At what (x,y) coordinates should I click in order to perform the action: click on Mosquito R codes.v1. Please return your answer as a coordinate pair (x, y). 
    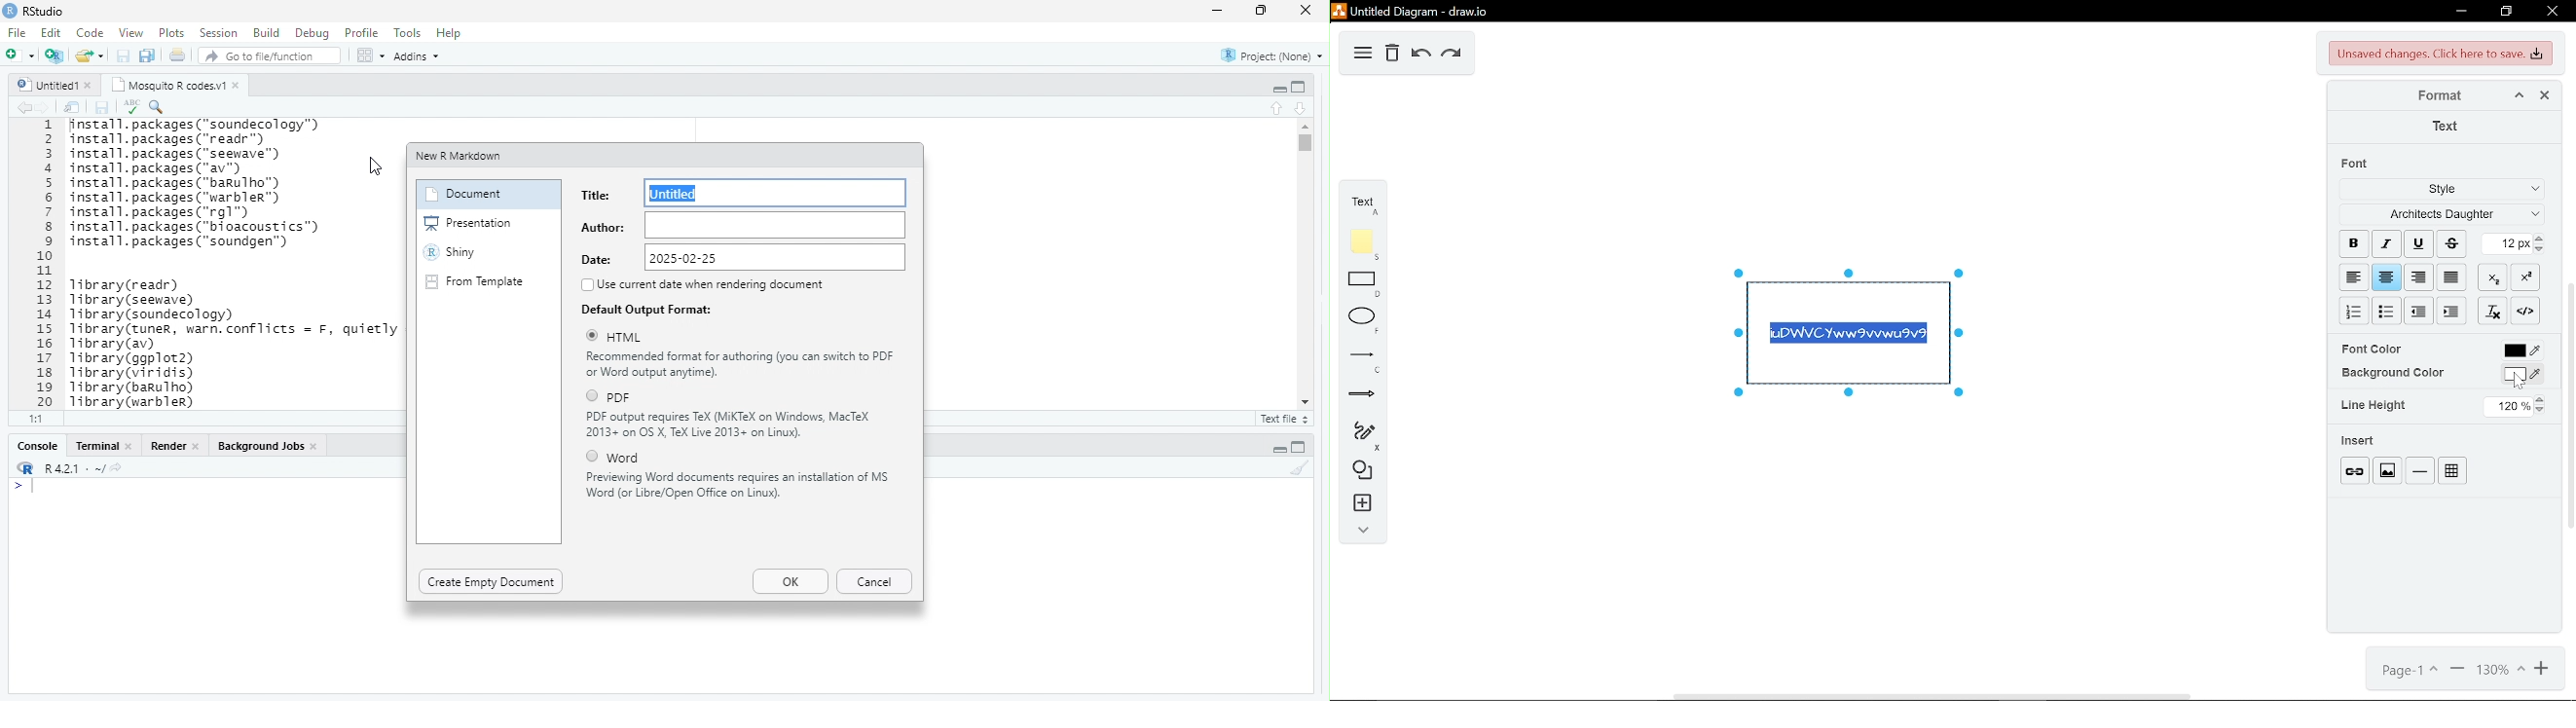
    Looking at the image, I should click on (169, 85).